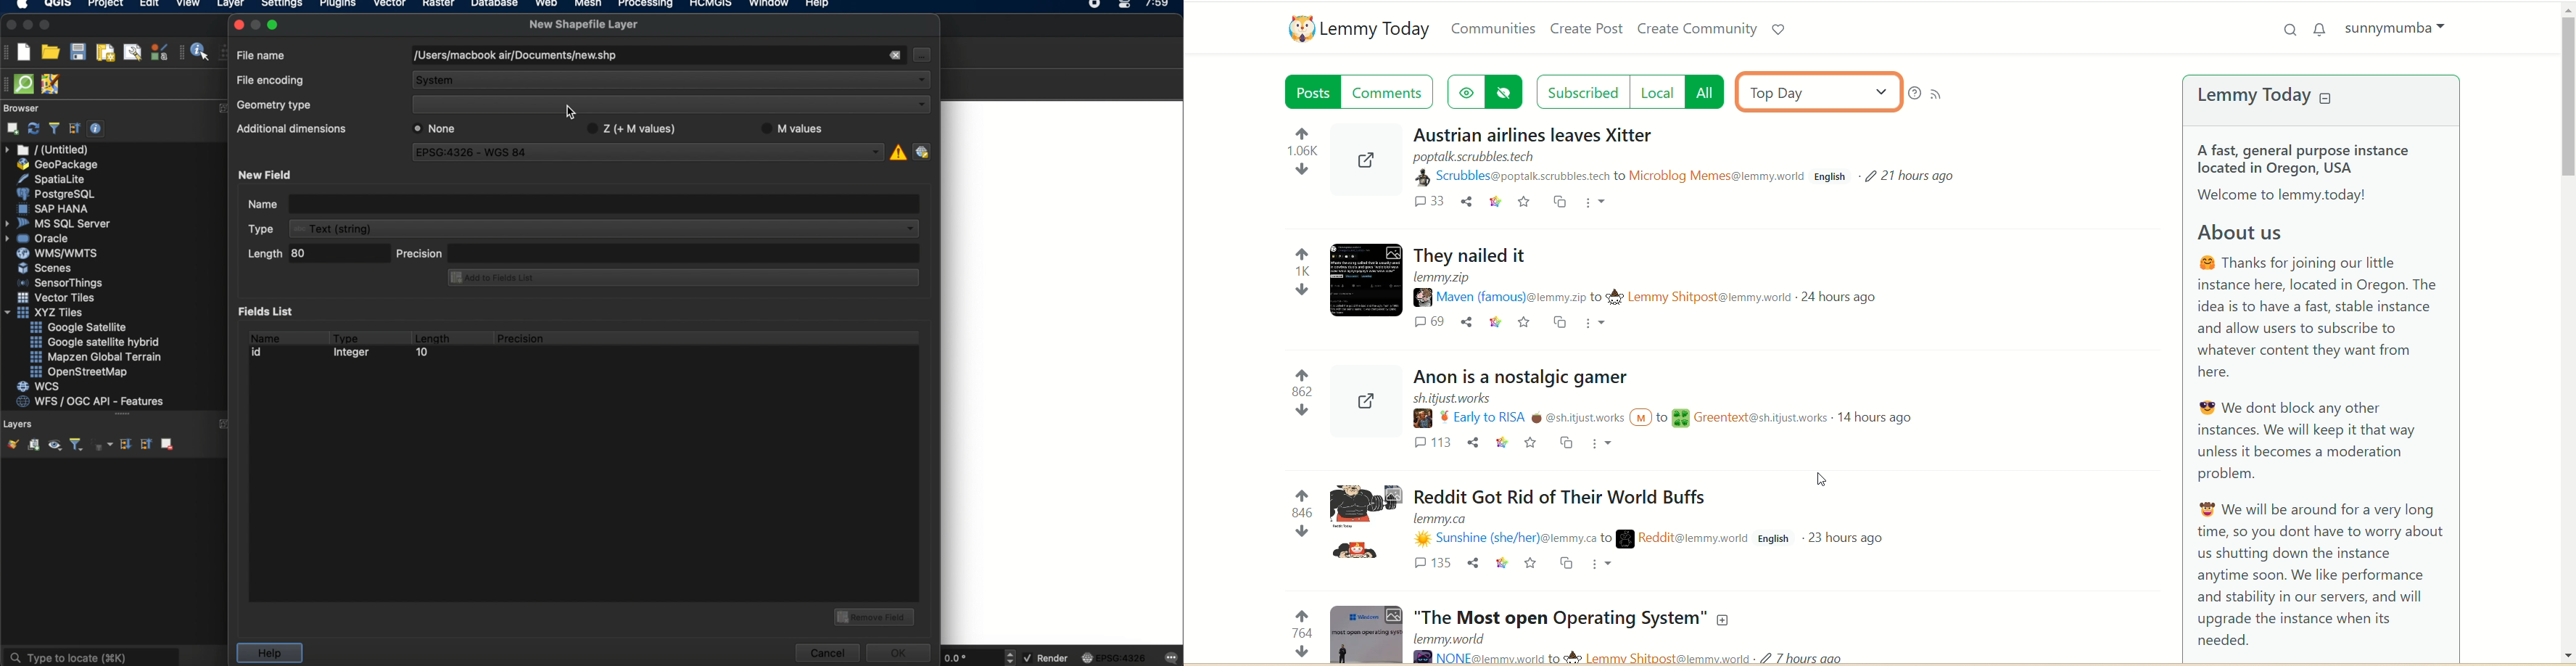 The height and width of the screenshot is (672, 2576). I want to click on time, so click(1158, 7).